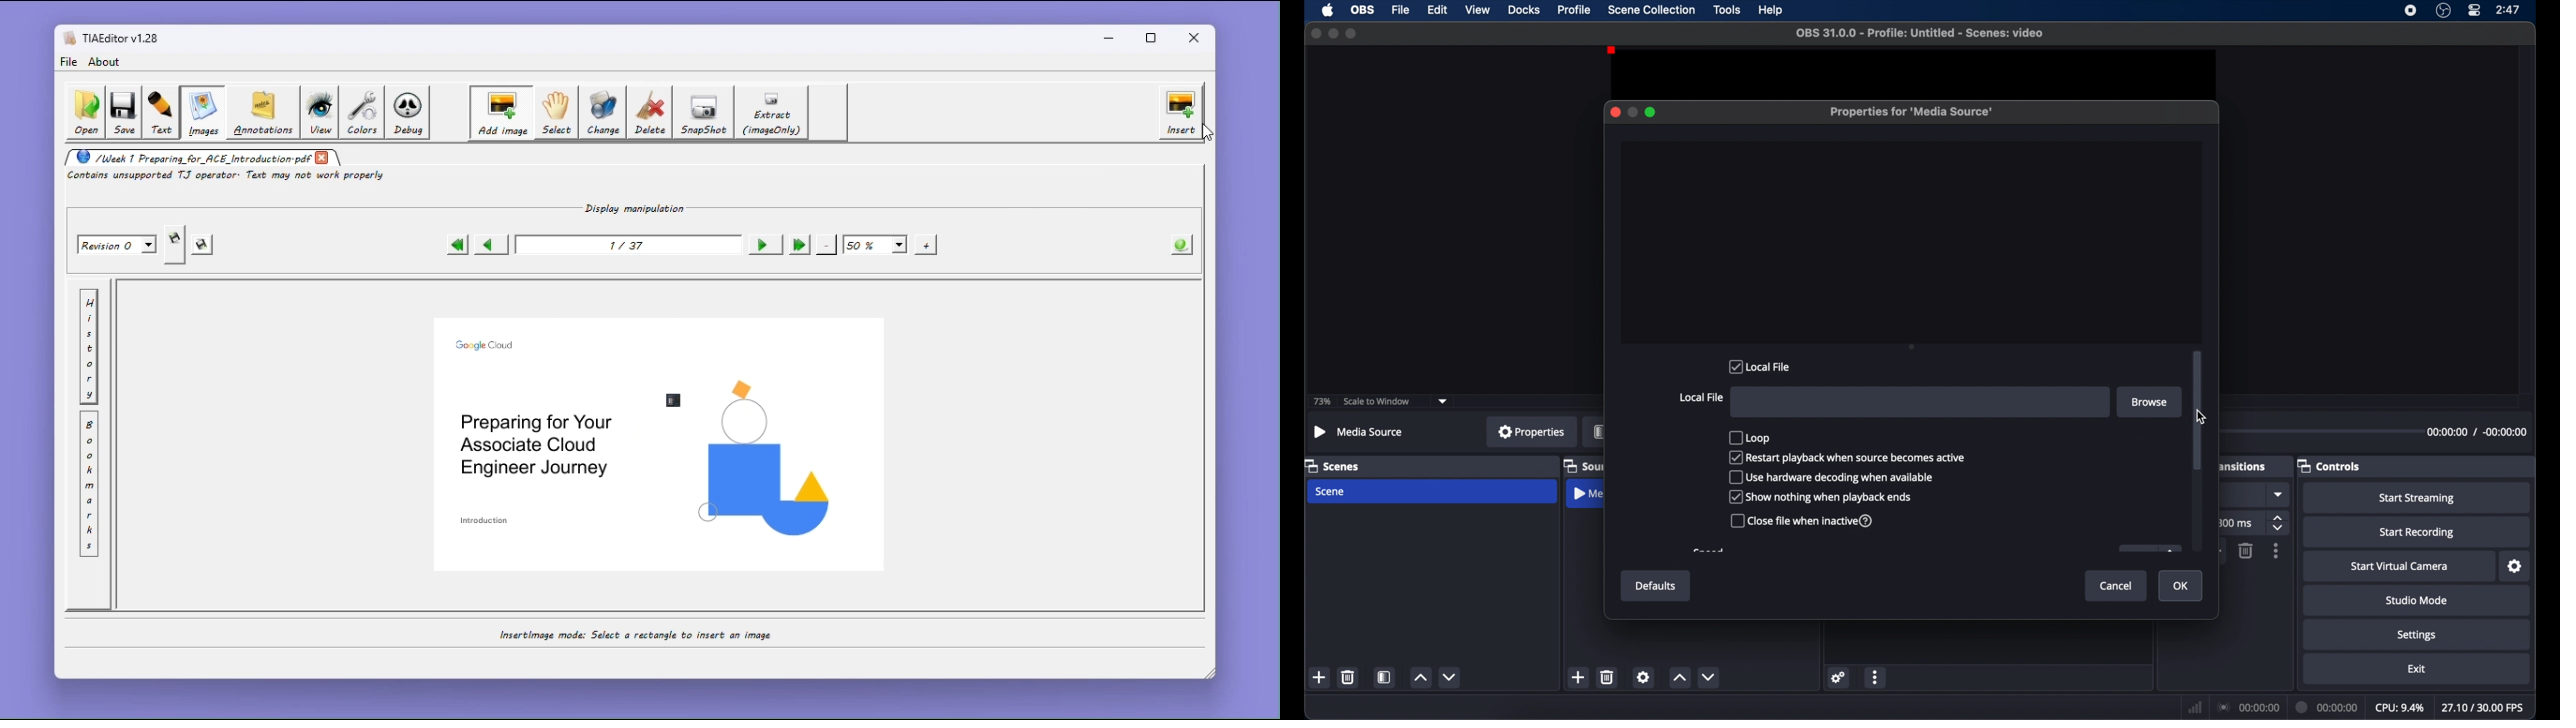 This screenshot has width=2576, height=728. I want to click on checkbox, so click(1847, 457).